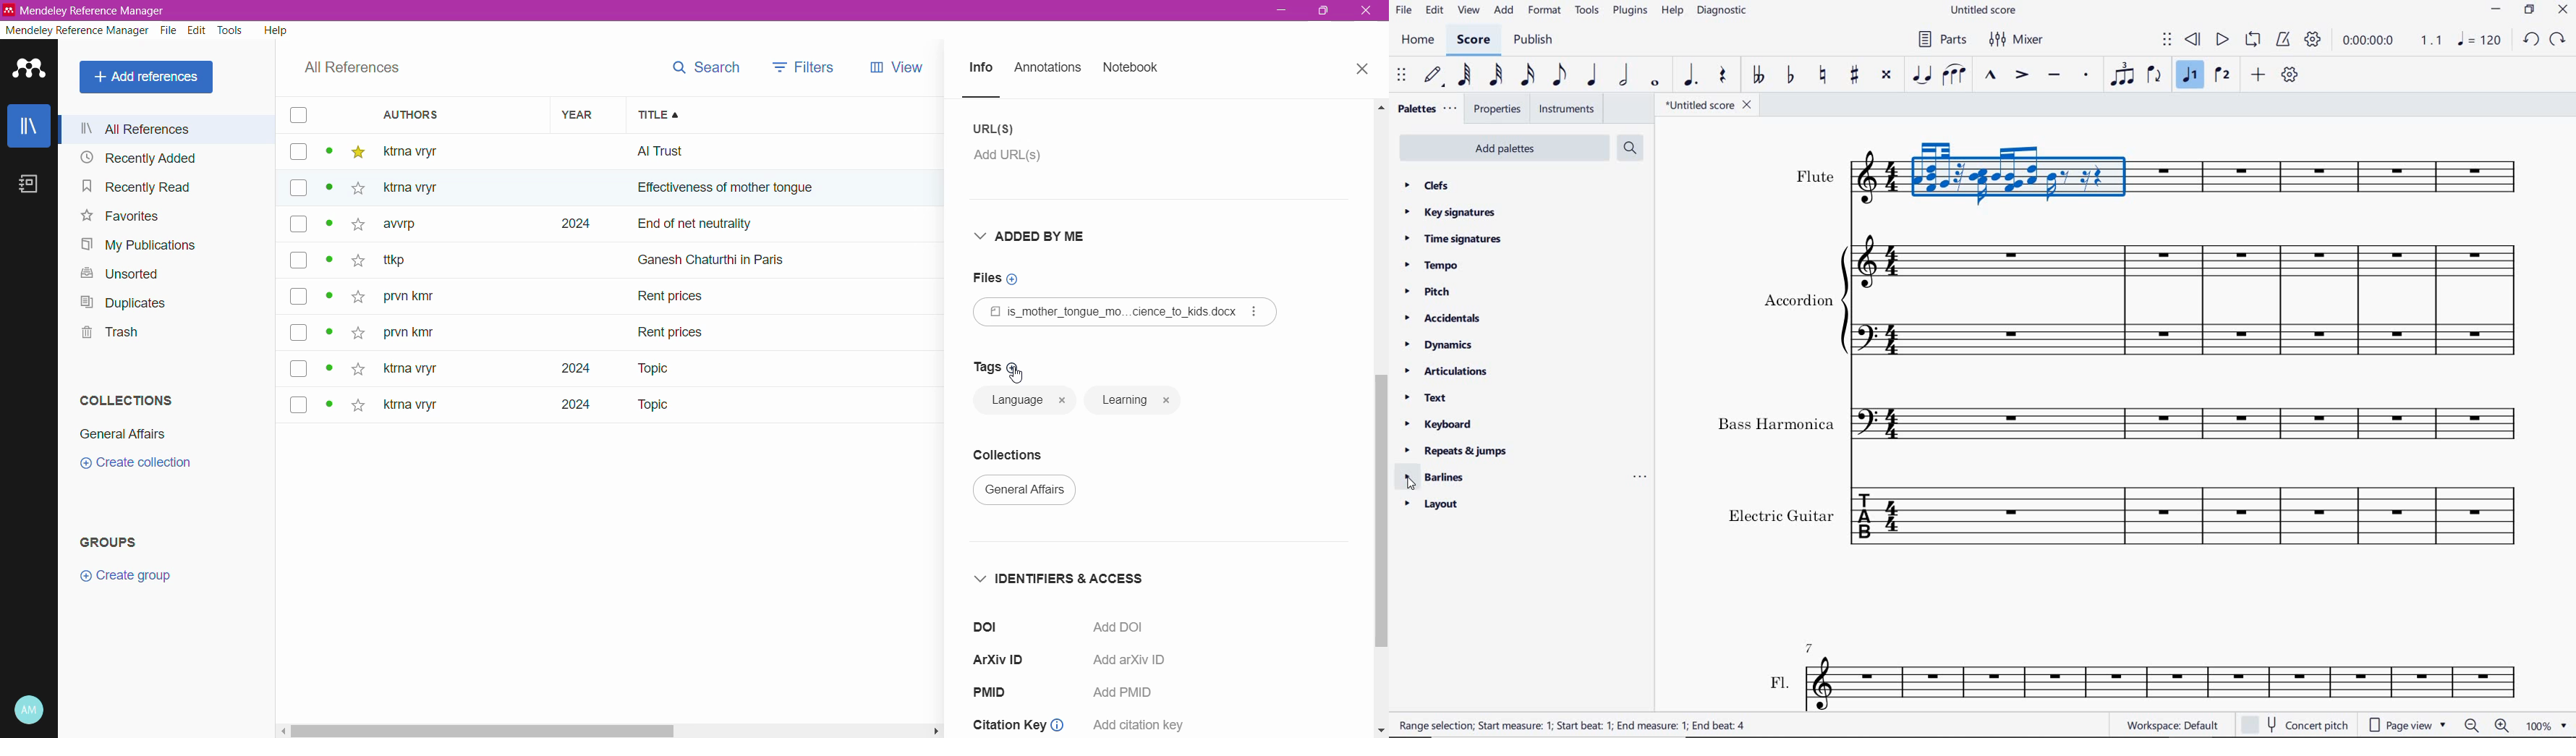  Describe the element at coordinates (582, 114) in the screenshot. I see `Year` at that location.